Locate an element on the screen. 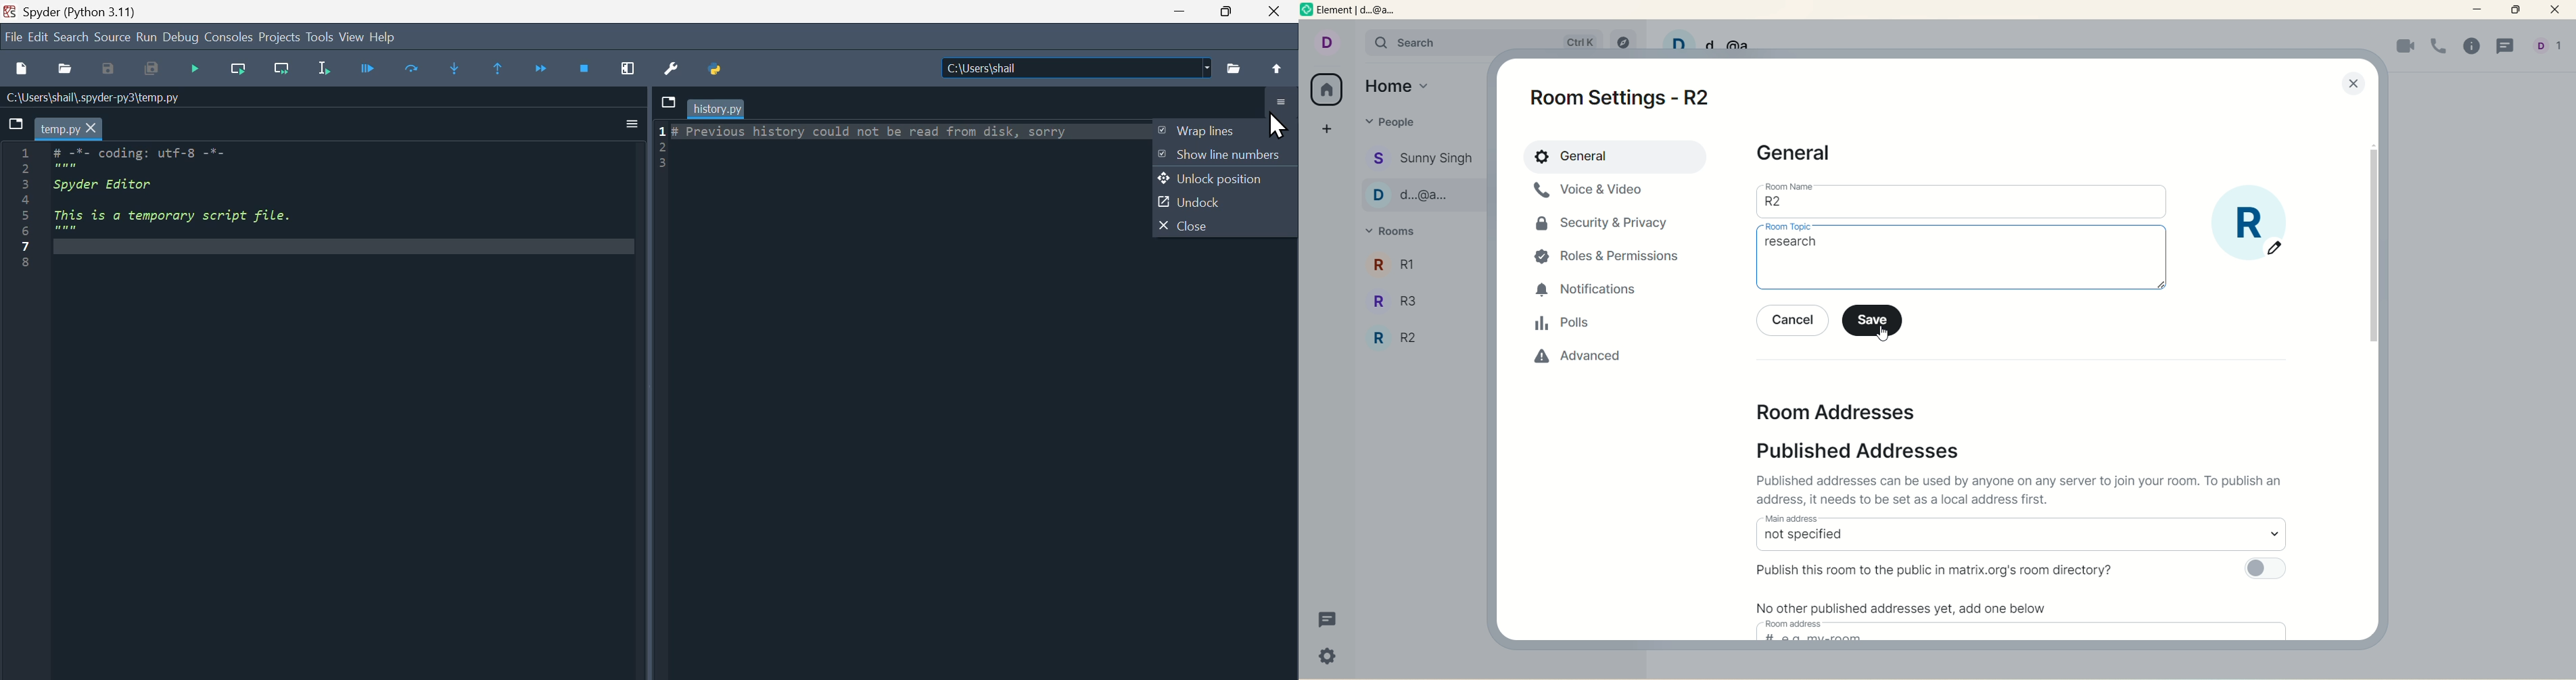  logo is located at coordinates (1307, 12).